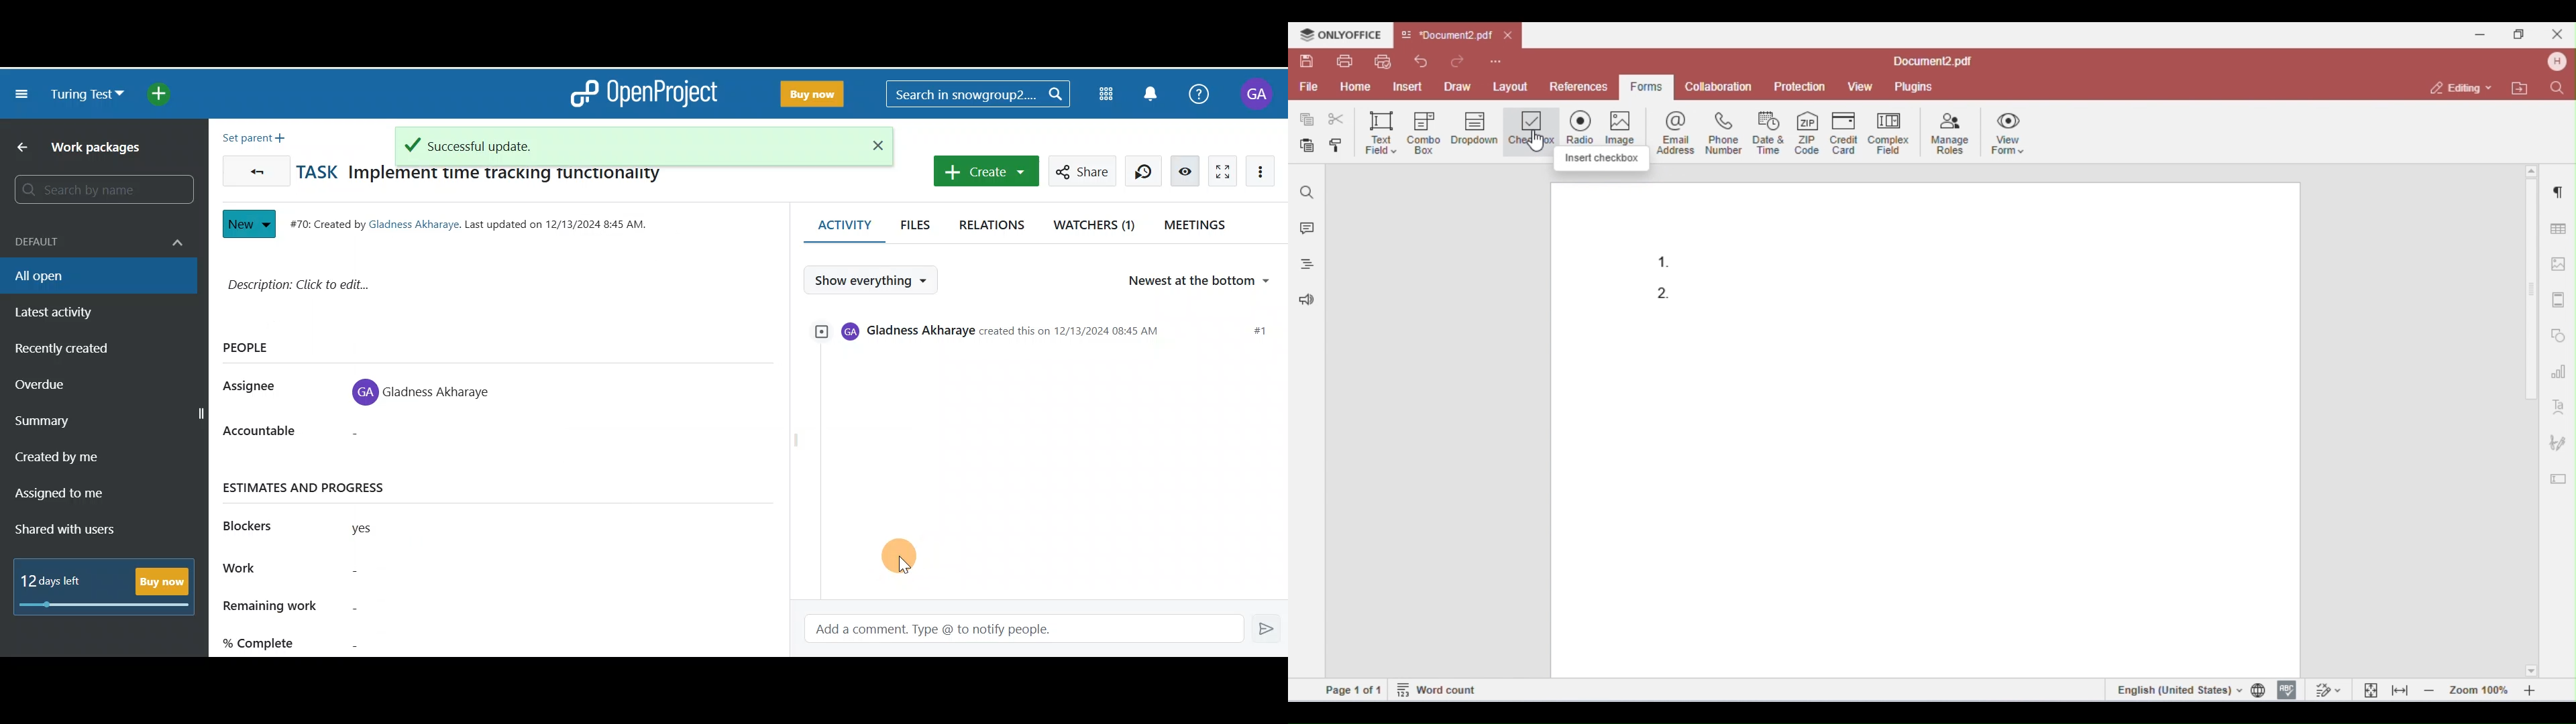 Image resolution: width=2576 pixels, height=728 pixels. Describe the element at coordinates (1199, 224) in the screenshot. I see `Meetings` at that location.